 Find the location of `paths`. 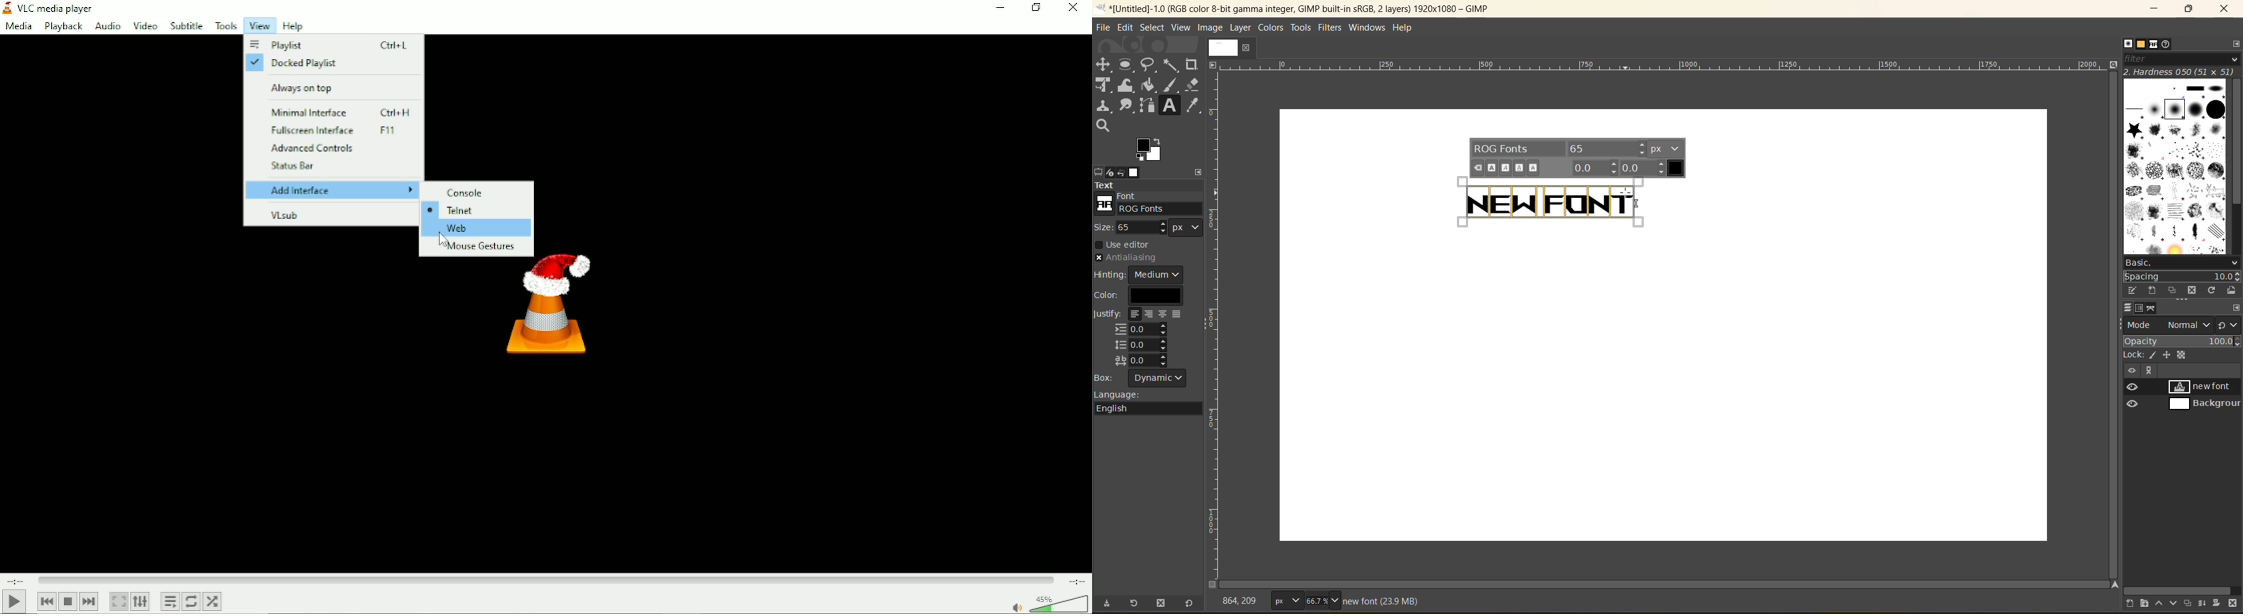

paths is located at coordinates (2152, 308).